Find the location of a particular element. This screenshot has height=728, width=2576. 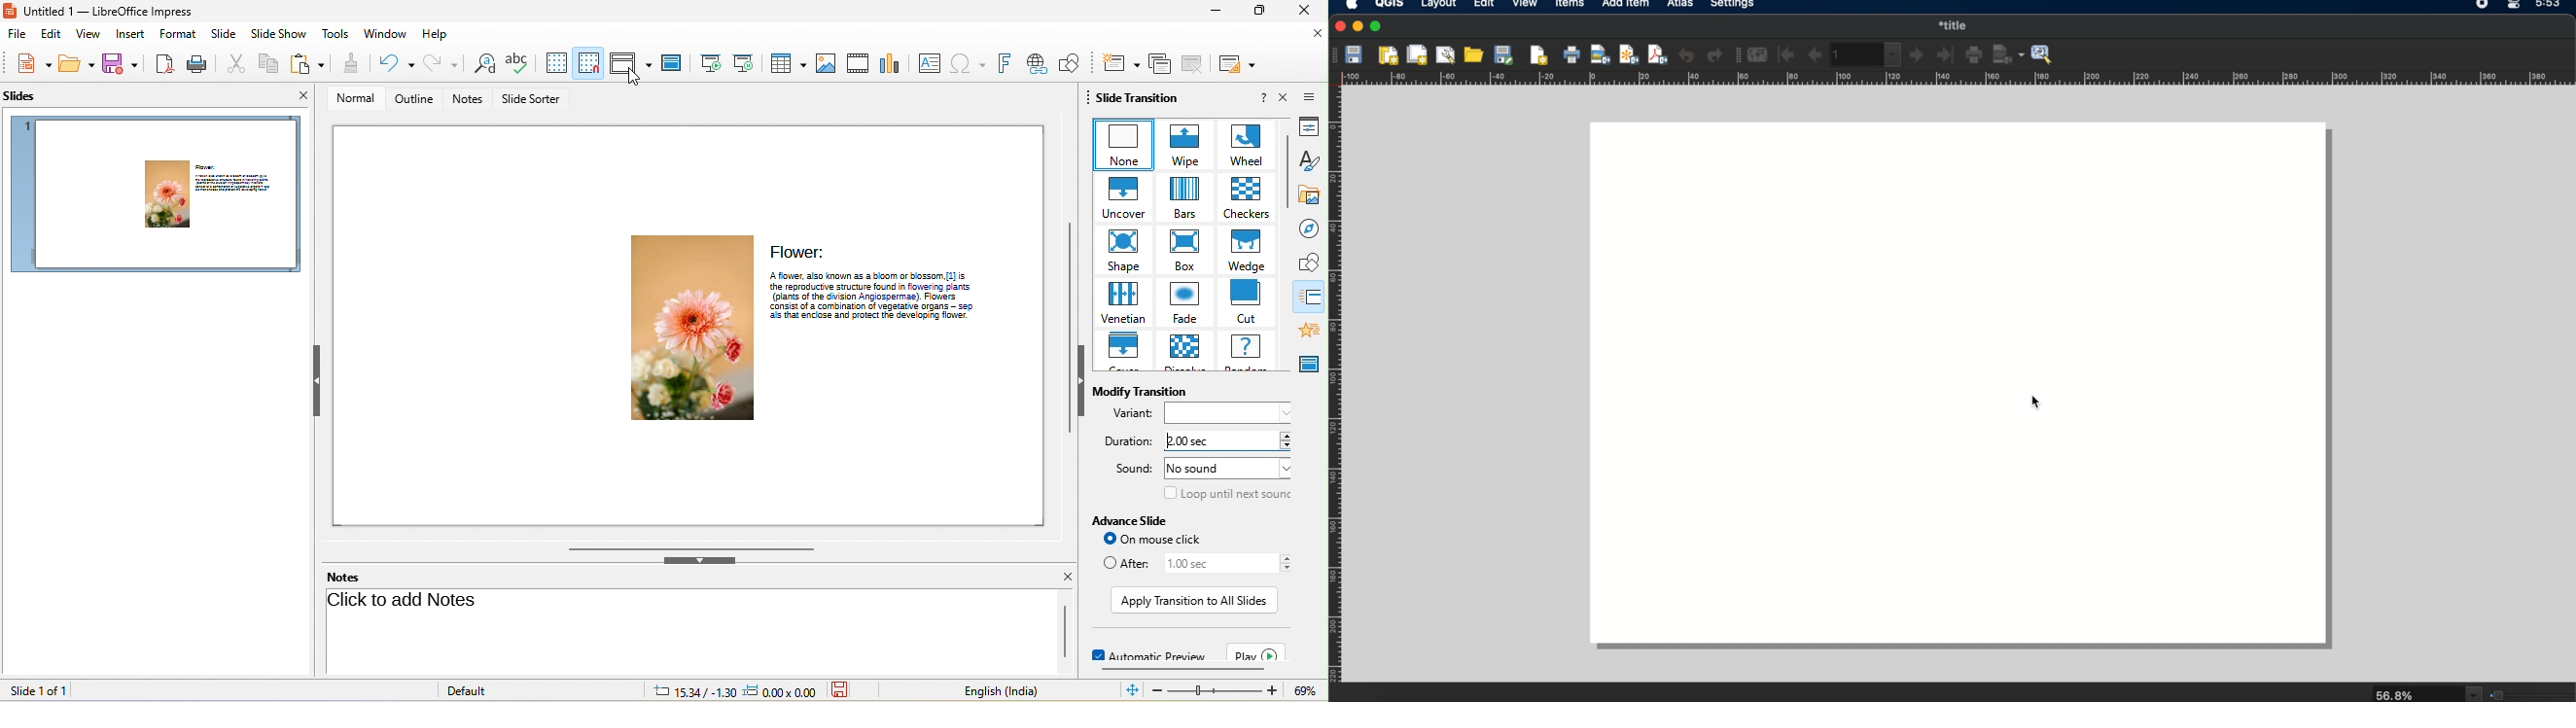

close is located at coordinates (1317, 36).